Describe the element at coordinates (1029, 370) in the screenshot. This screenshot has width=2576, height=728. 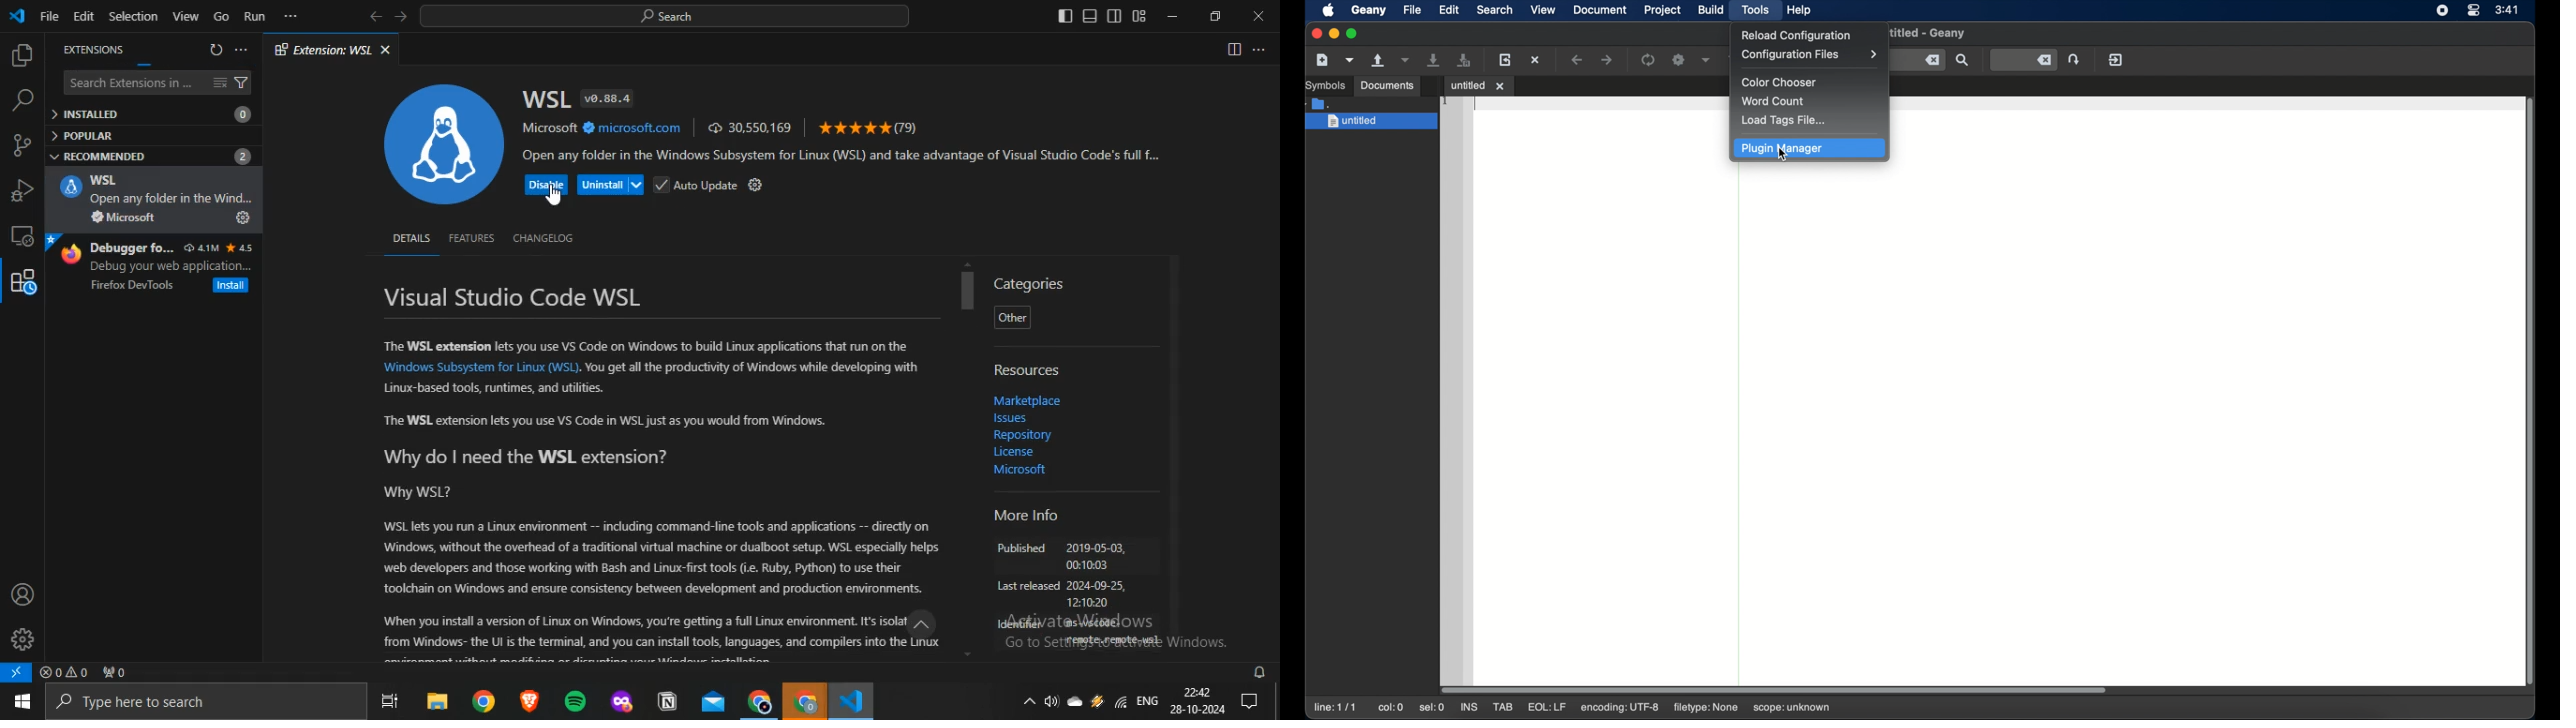
I see `Resources` at that location.